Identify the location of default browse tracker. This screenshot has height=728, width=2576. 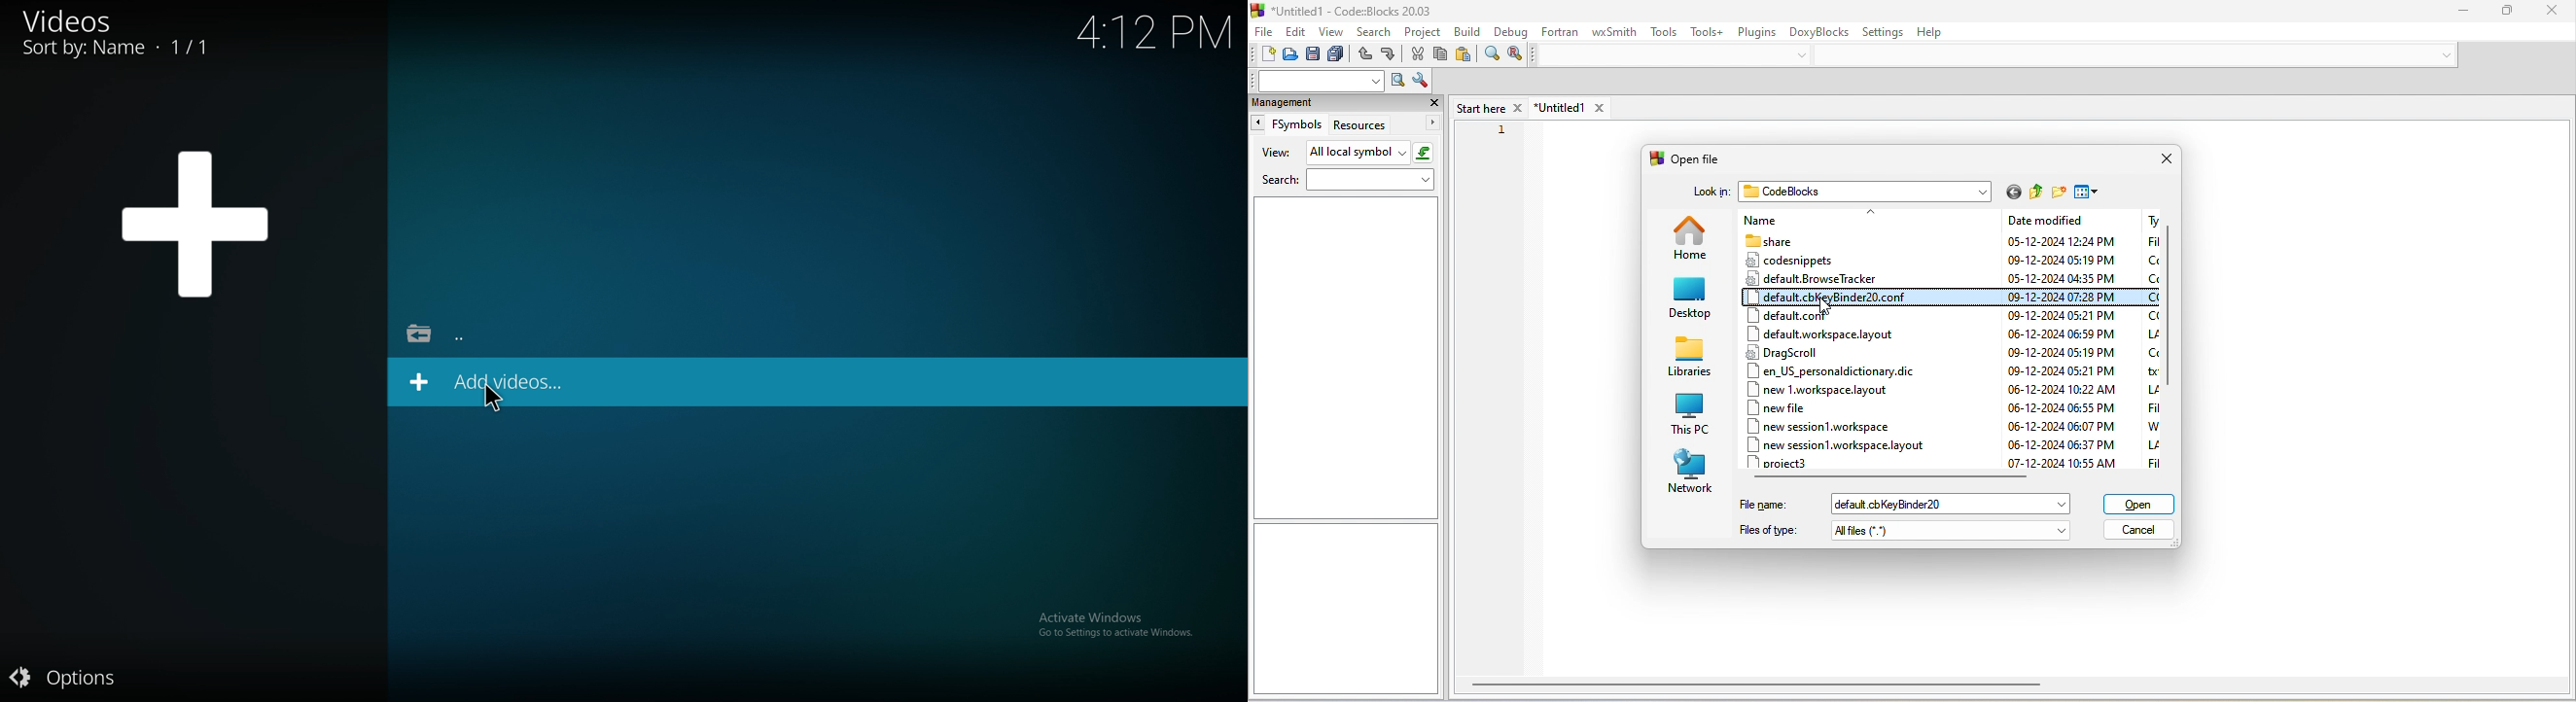
(1837, 276).